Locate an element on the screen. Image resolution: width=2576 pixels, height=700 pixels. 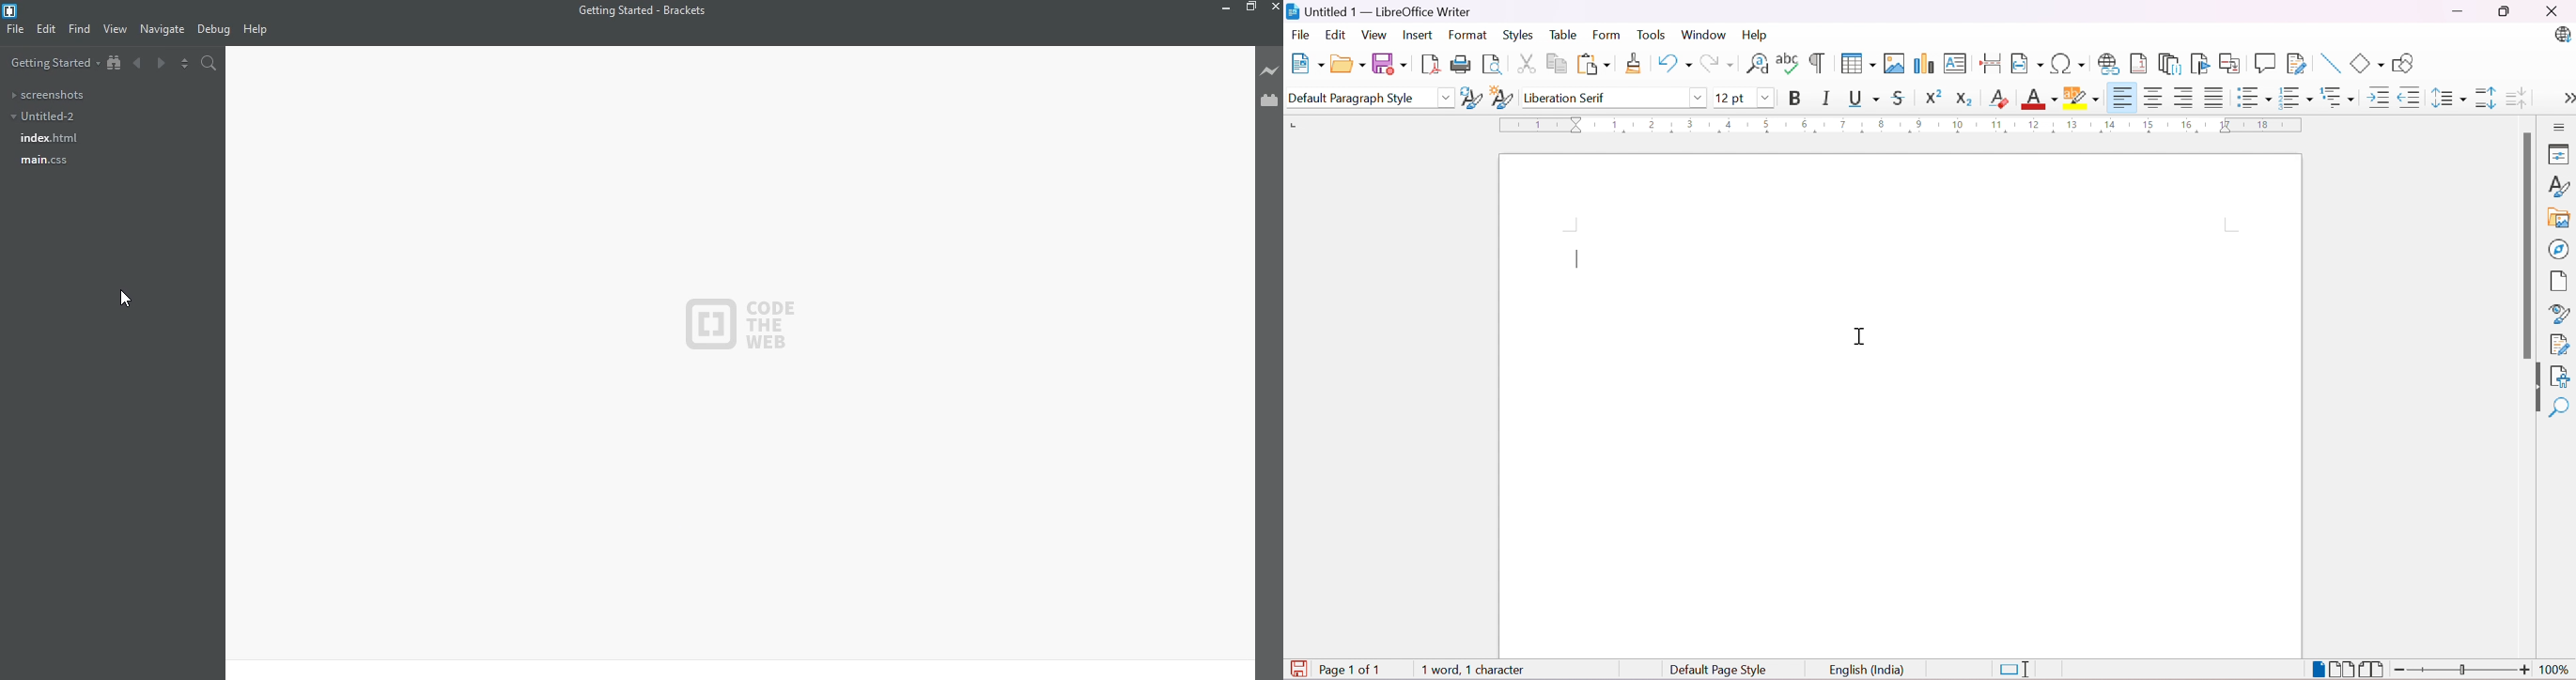
cursor is located at coordinates (129, 297).